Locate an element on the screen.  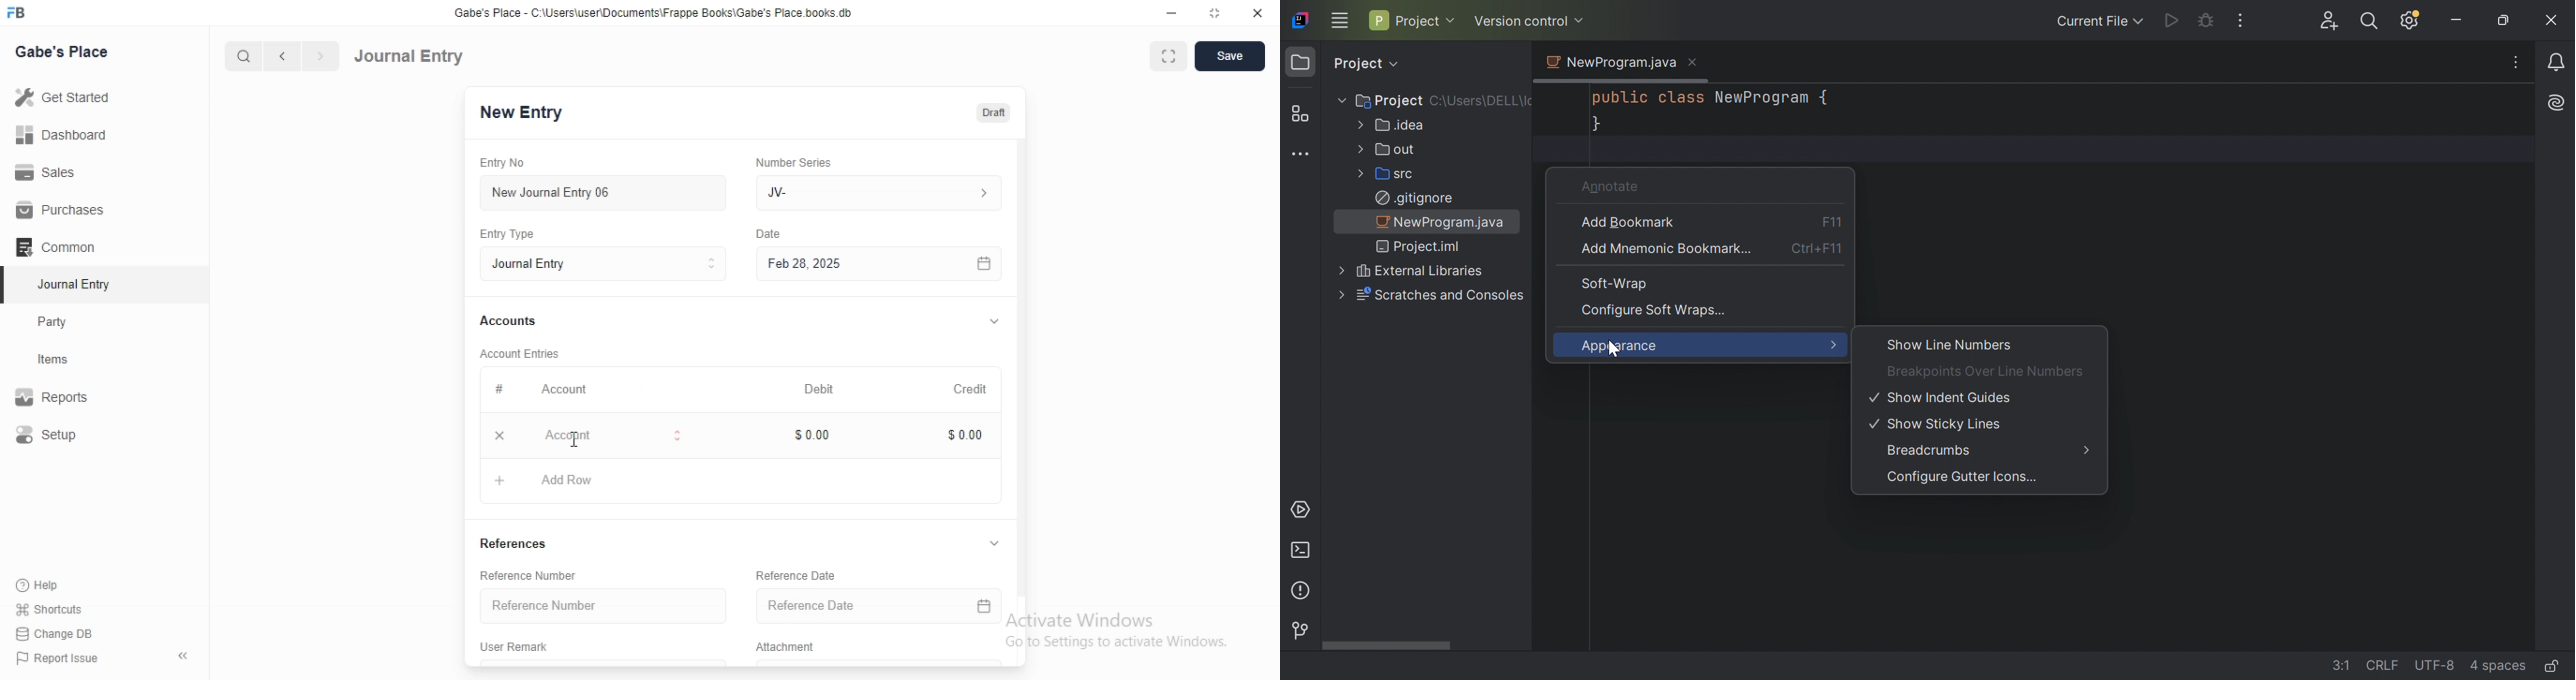
Party is located at coordinates (66, 322).